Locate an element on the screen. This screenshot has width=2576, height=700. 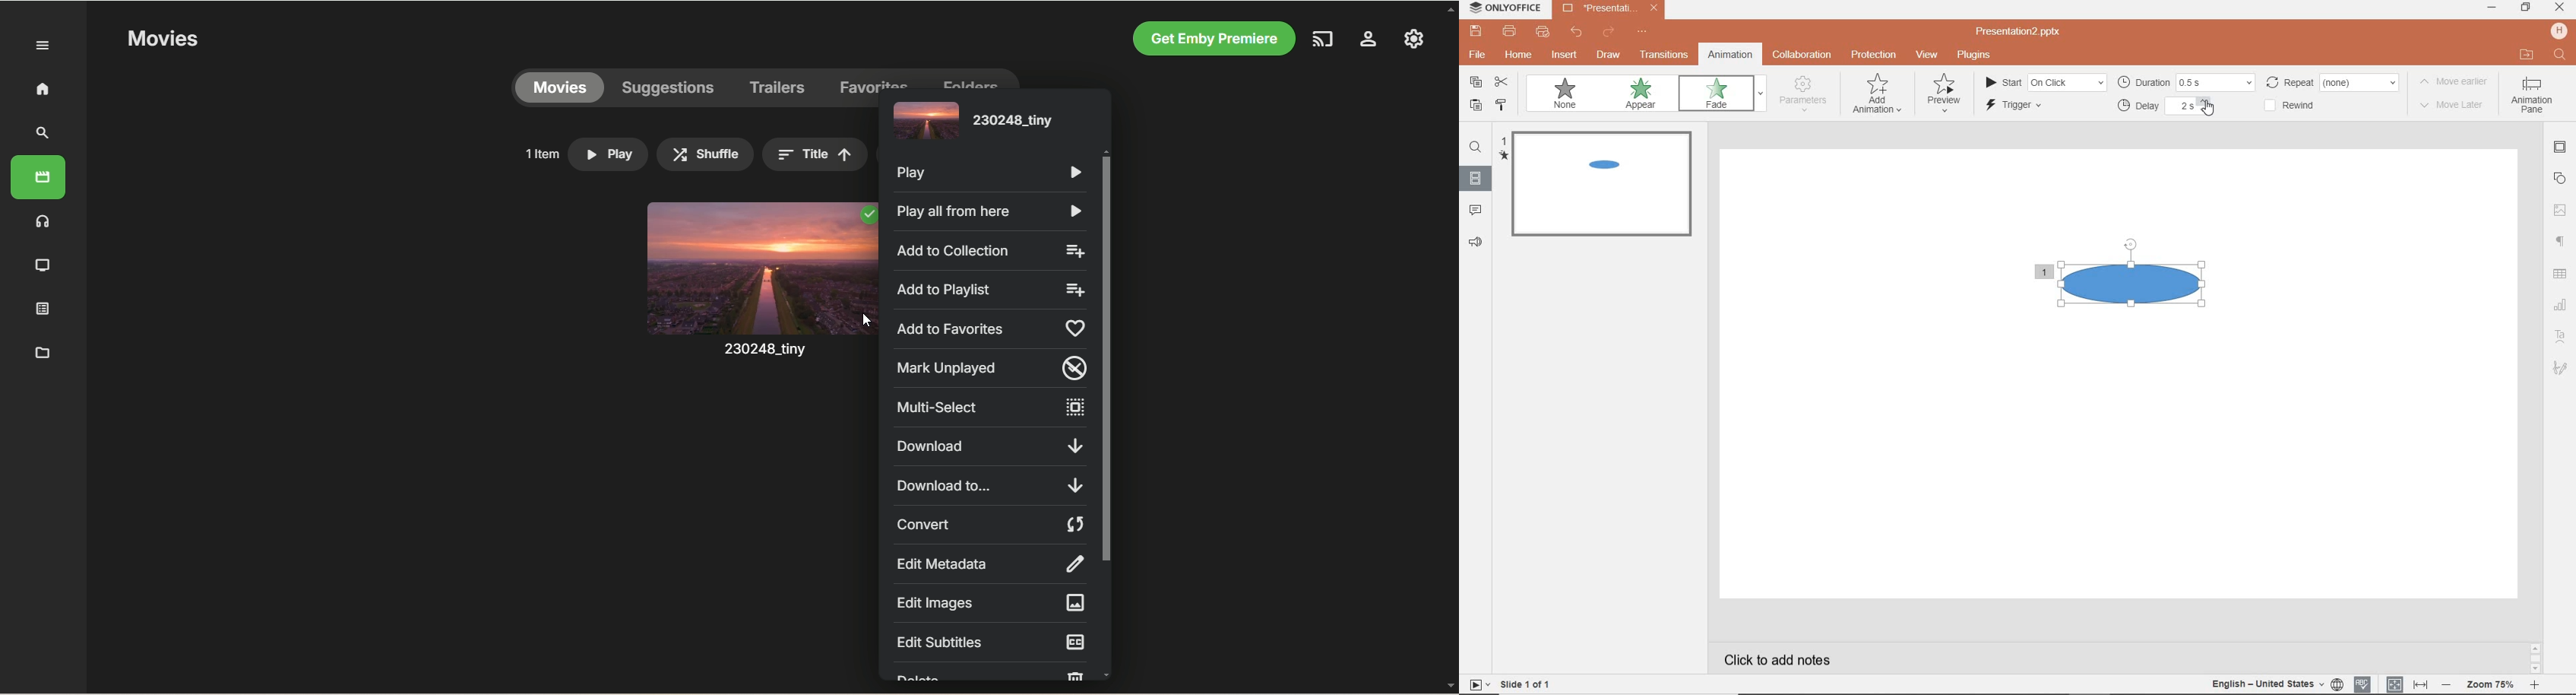
add navigation is located at coordinates (1879, 94).